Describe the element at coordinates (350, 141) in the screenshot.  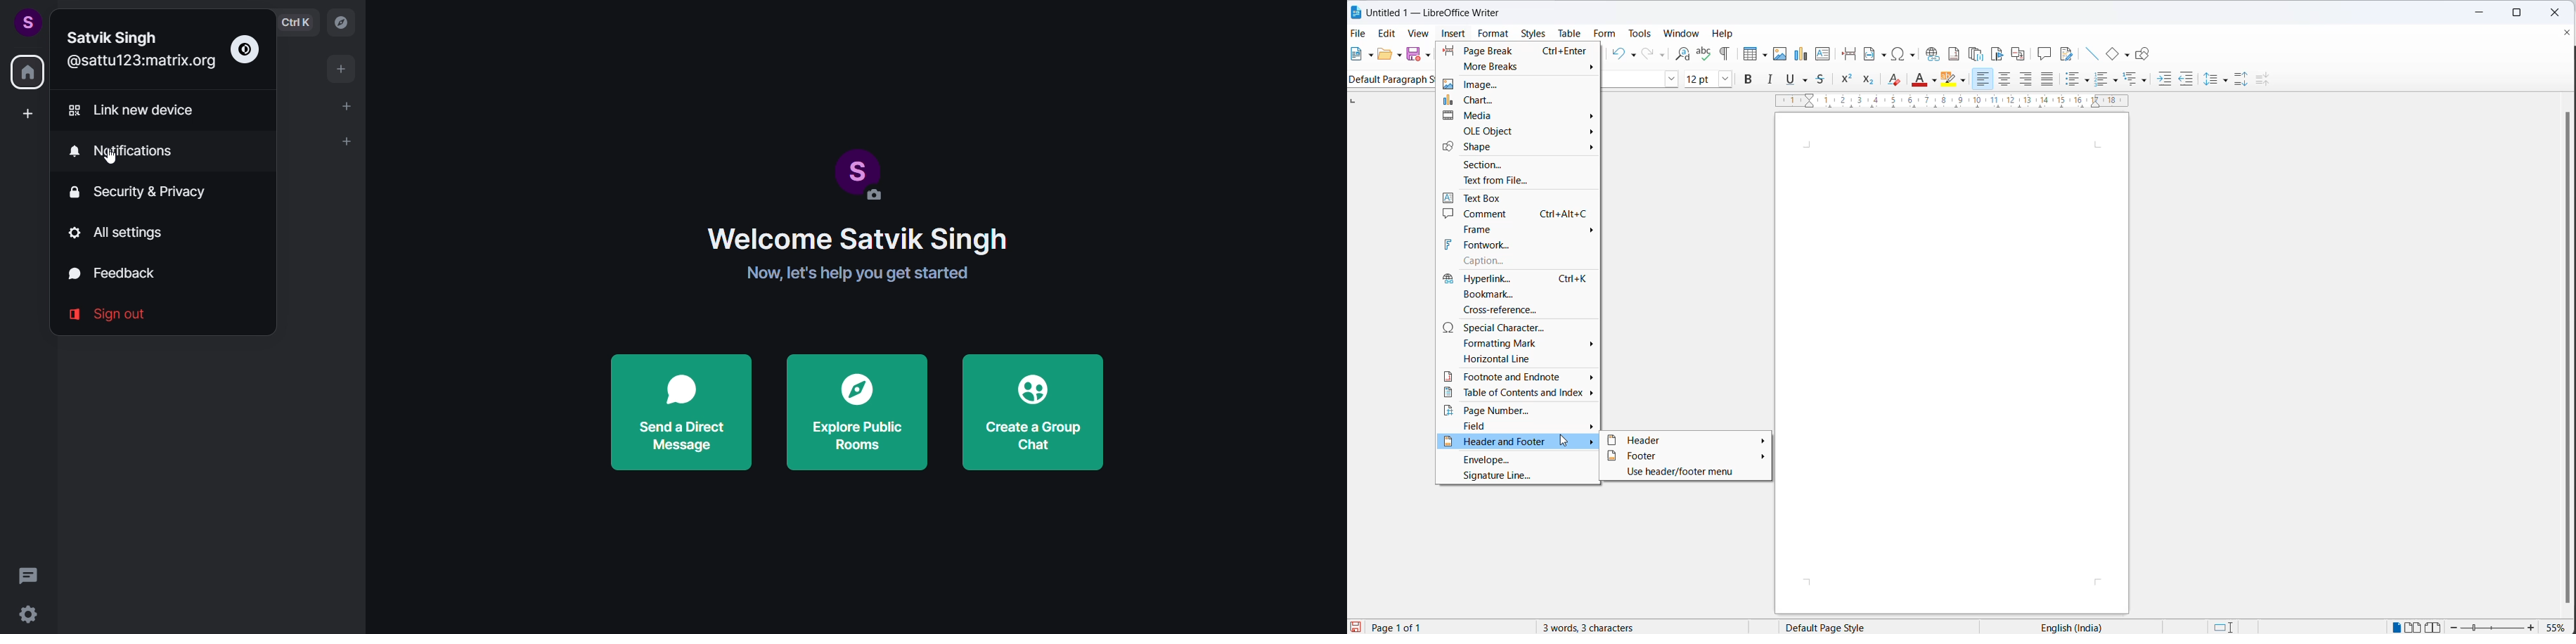
I see `list opton` at that location.